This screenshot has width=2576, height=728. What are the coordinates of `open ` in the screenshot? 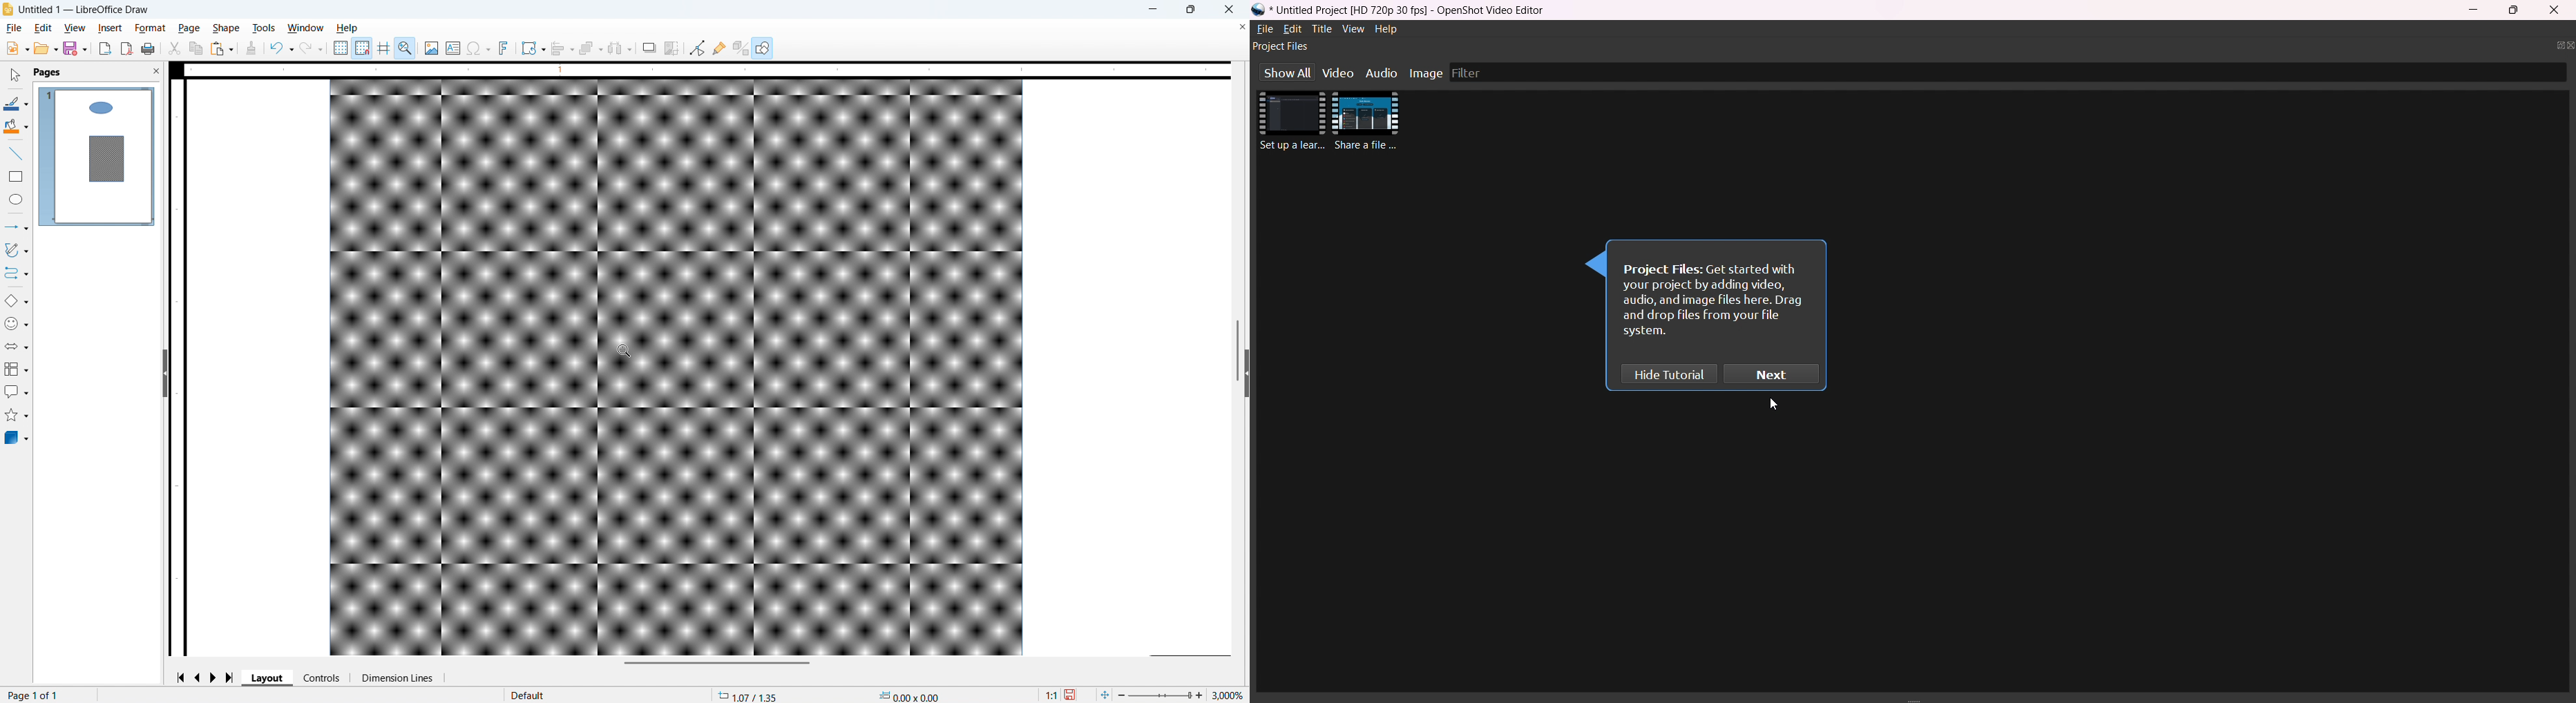 It's located at (46, 49).